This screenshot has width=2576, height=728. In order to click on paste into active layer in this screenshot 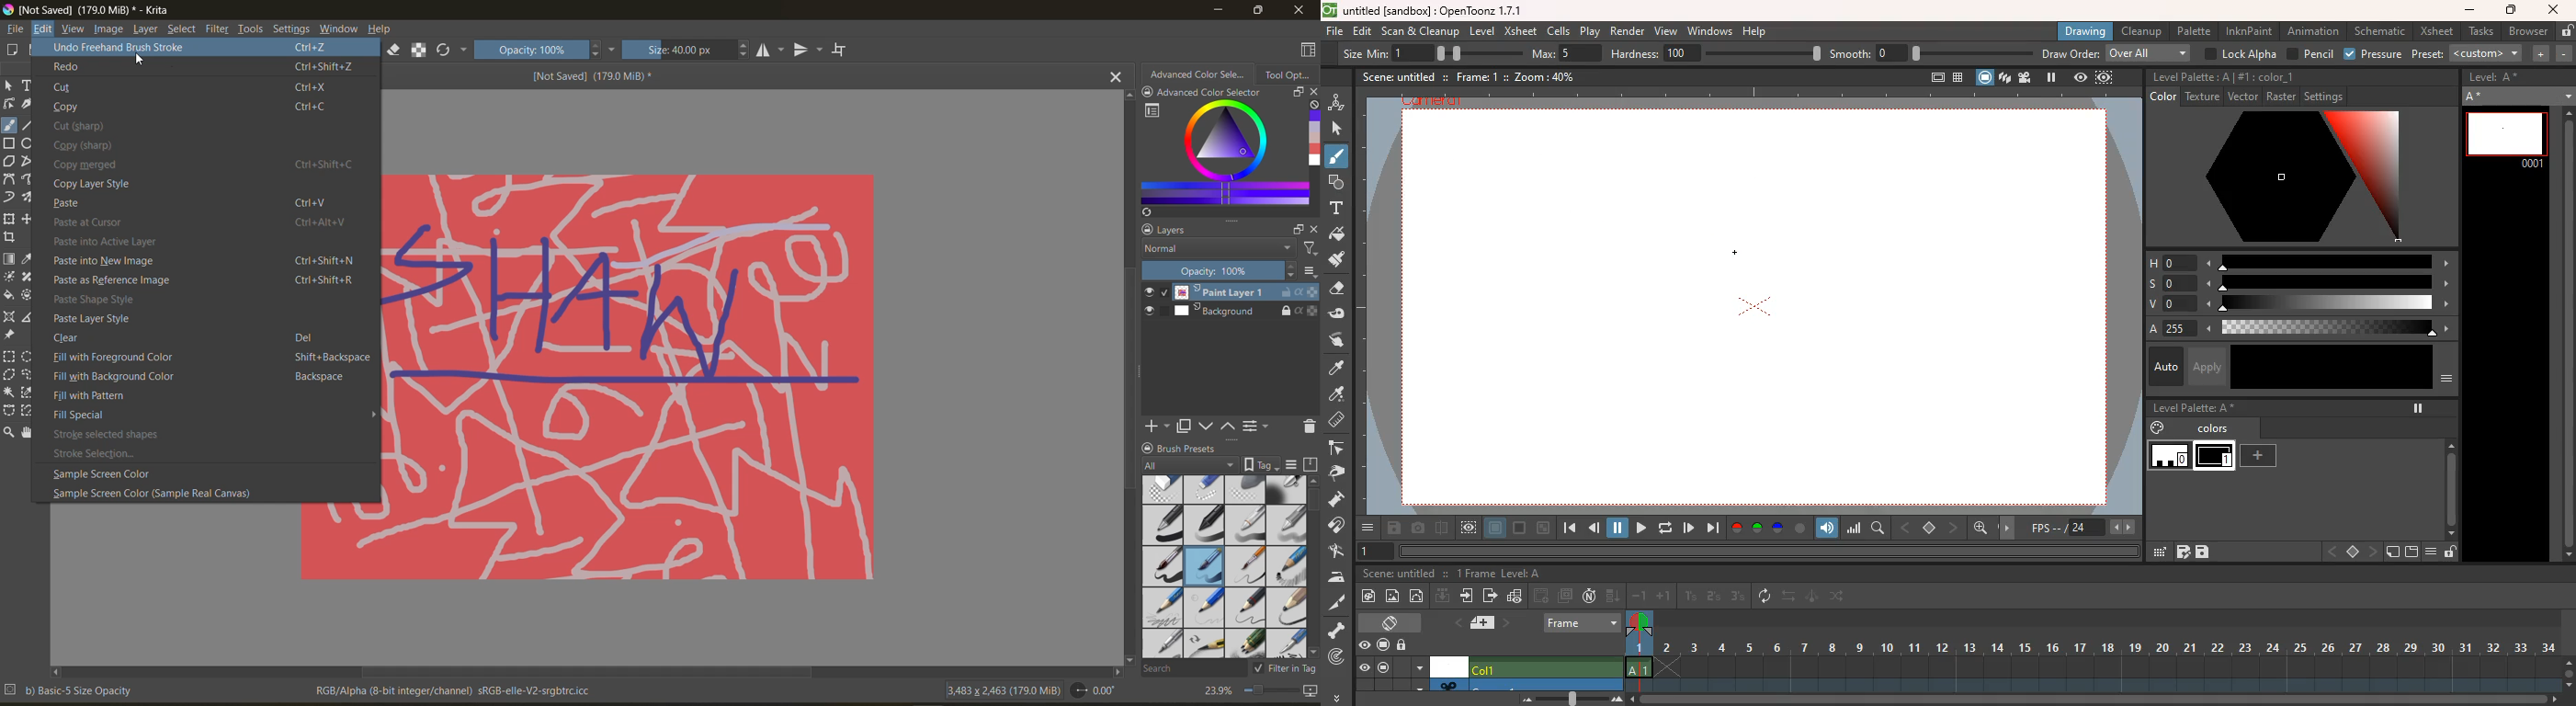, I will do `click(116, 242)`.